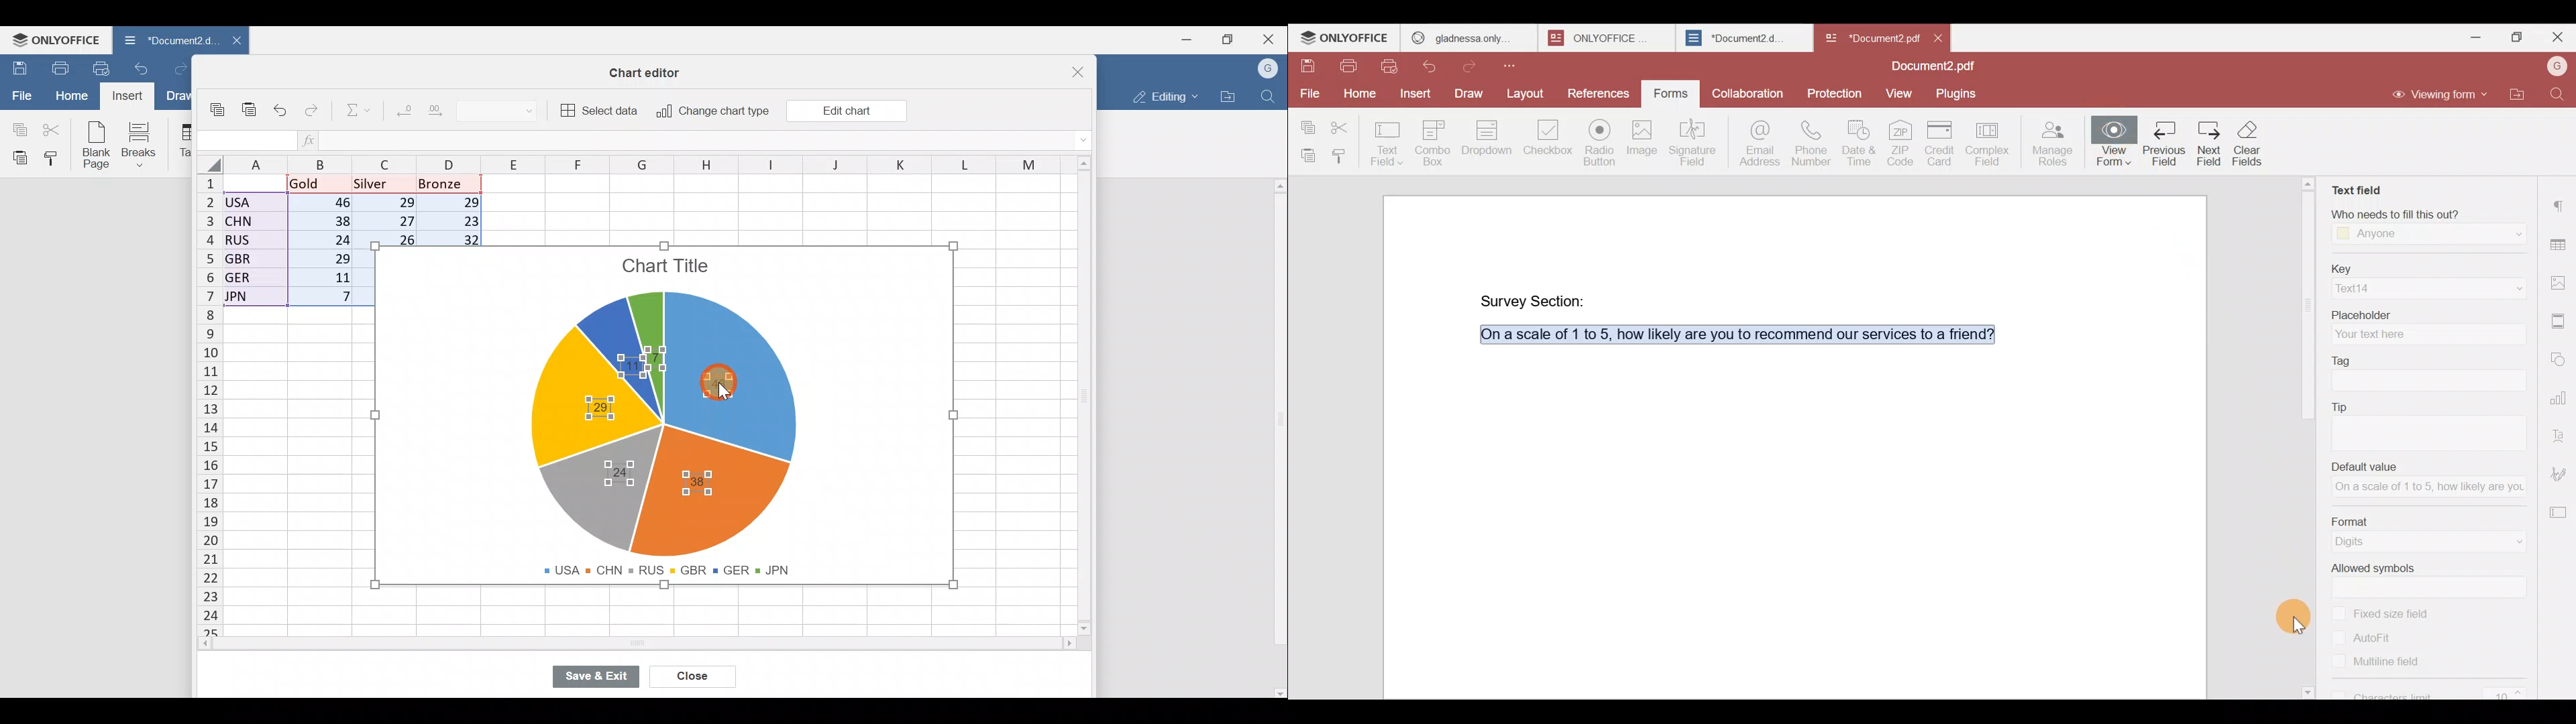  I want to click on File, so click(1309, 93).